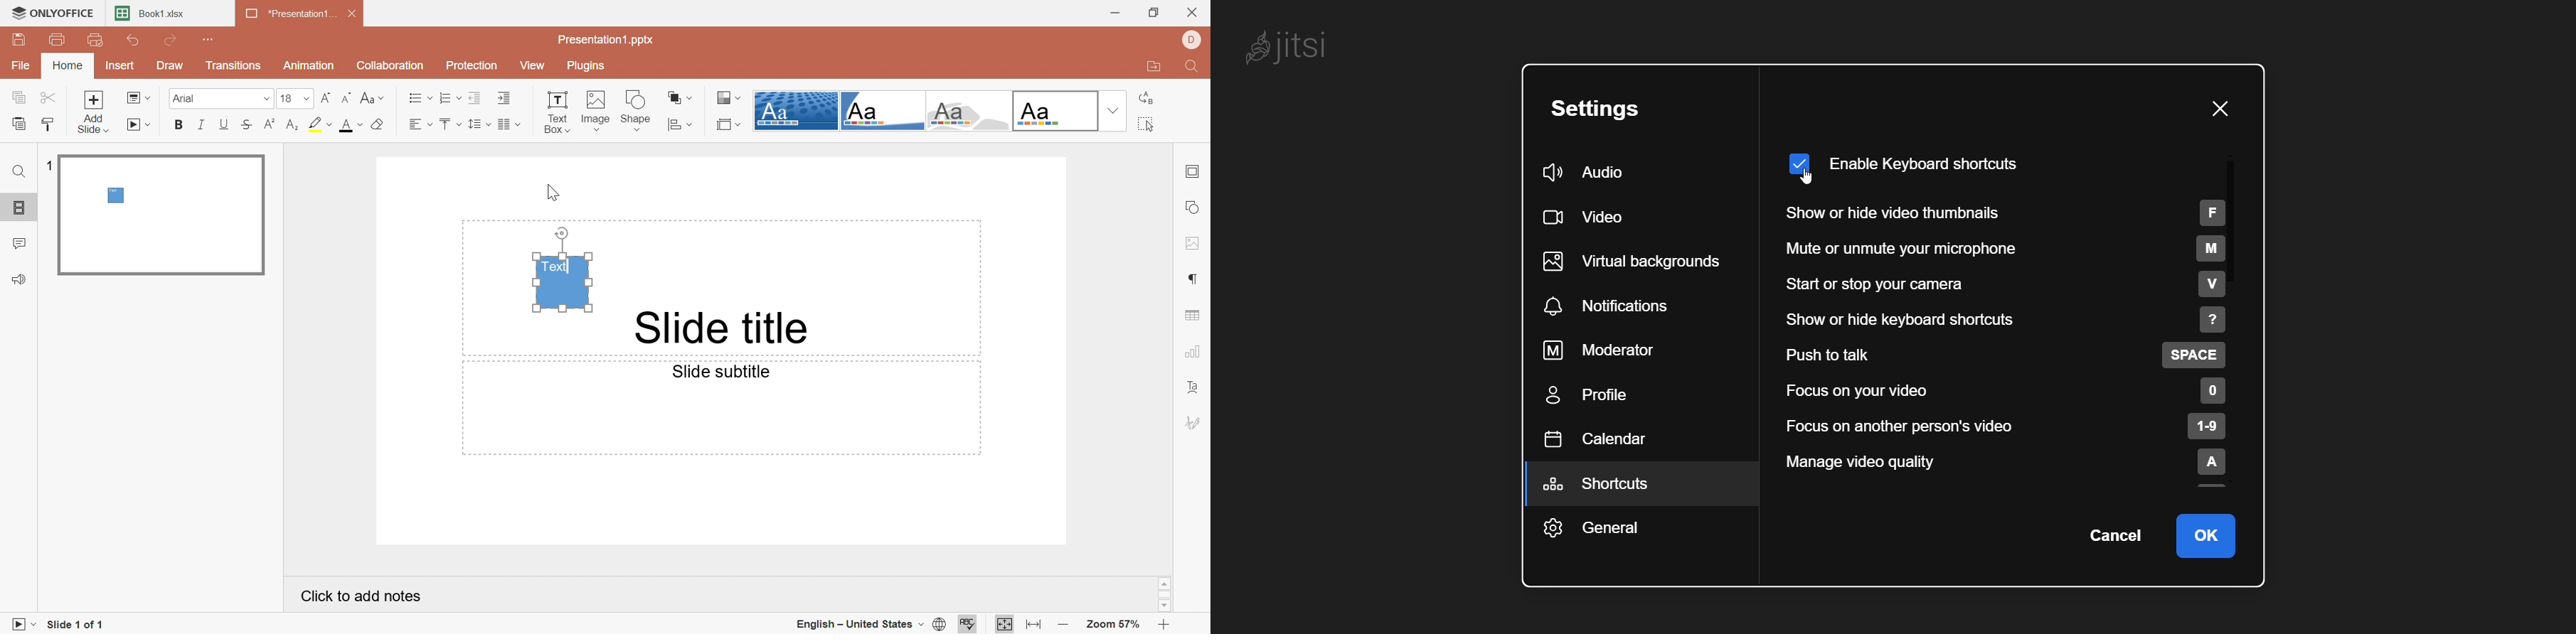 This screenshot has height=644, width=2576. I want to click on Drop Down, so click(305, 99).